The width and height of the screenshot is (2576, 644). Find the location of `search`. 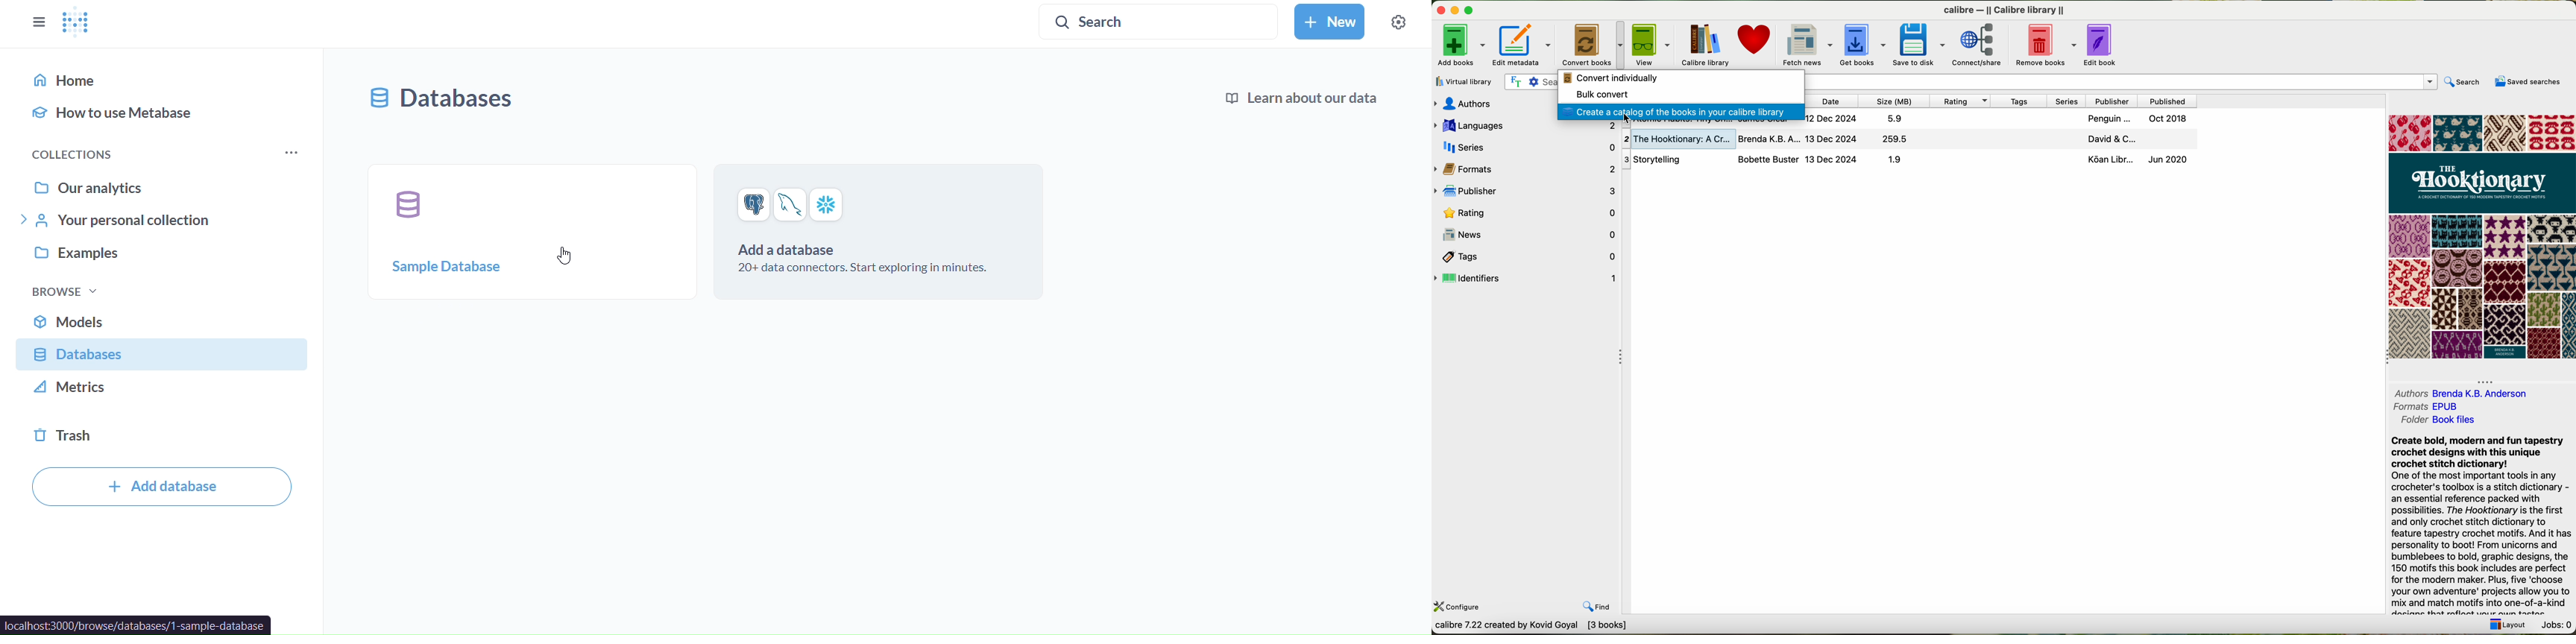

search is located at coordinates (2463, 82).